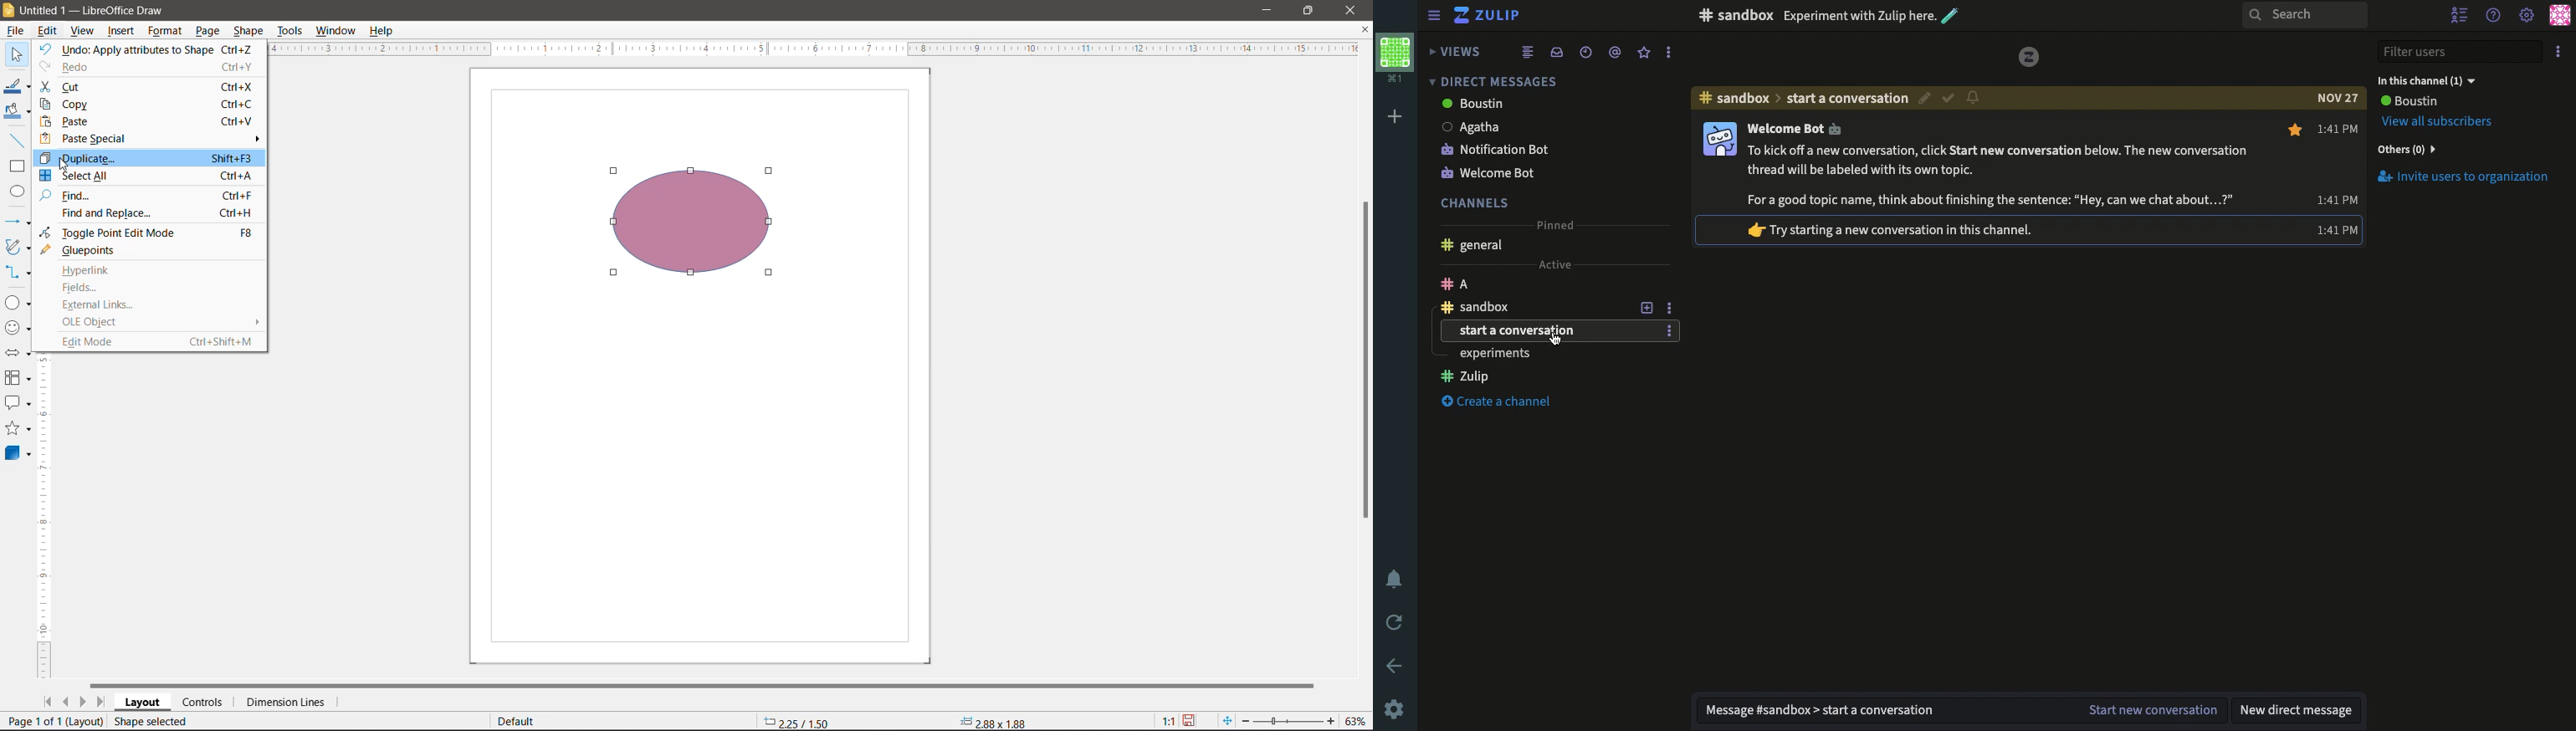 The height and width of the screenshot is (756, 2576). I want to click on Object size, so click(997, 722).